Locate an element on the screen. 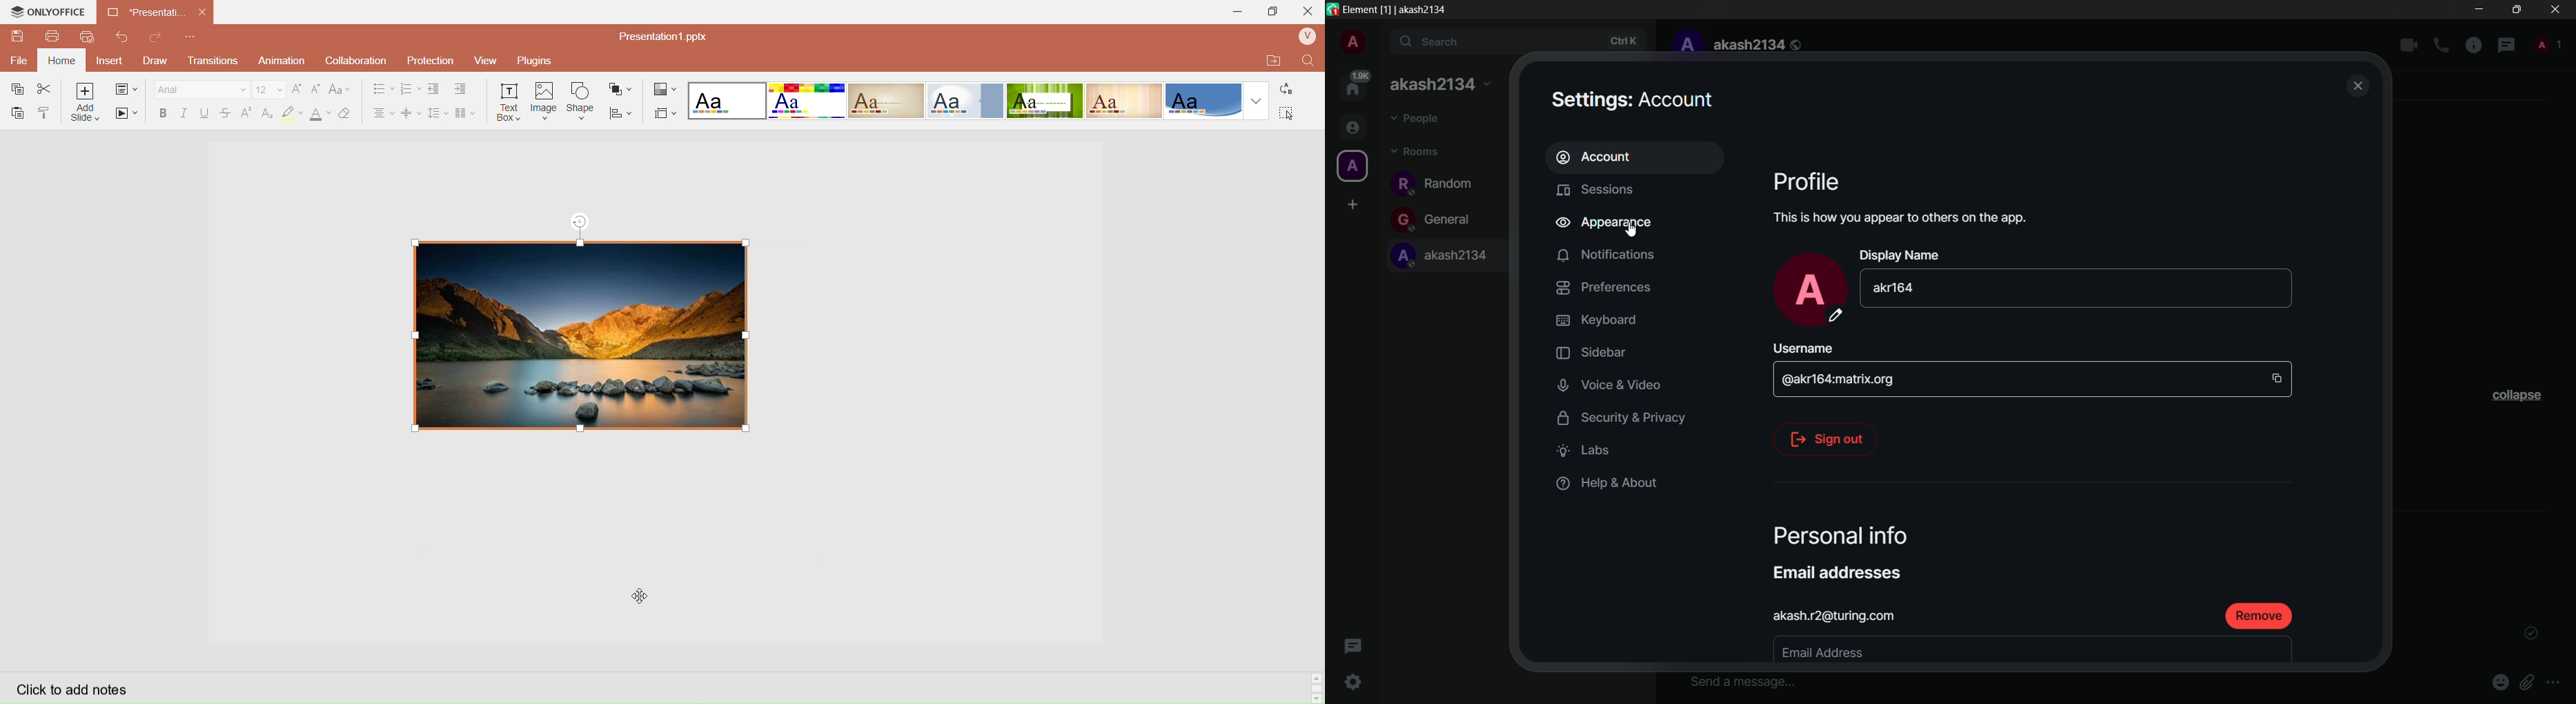 The width and height of the screenshot is (2576, 728). Customize Quick Access Toolbar is located at coordinates (190, 37).